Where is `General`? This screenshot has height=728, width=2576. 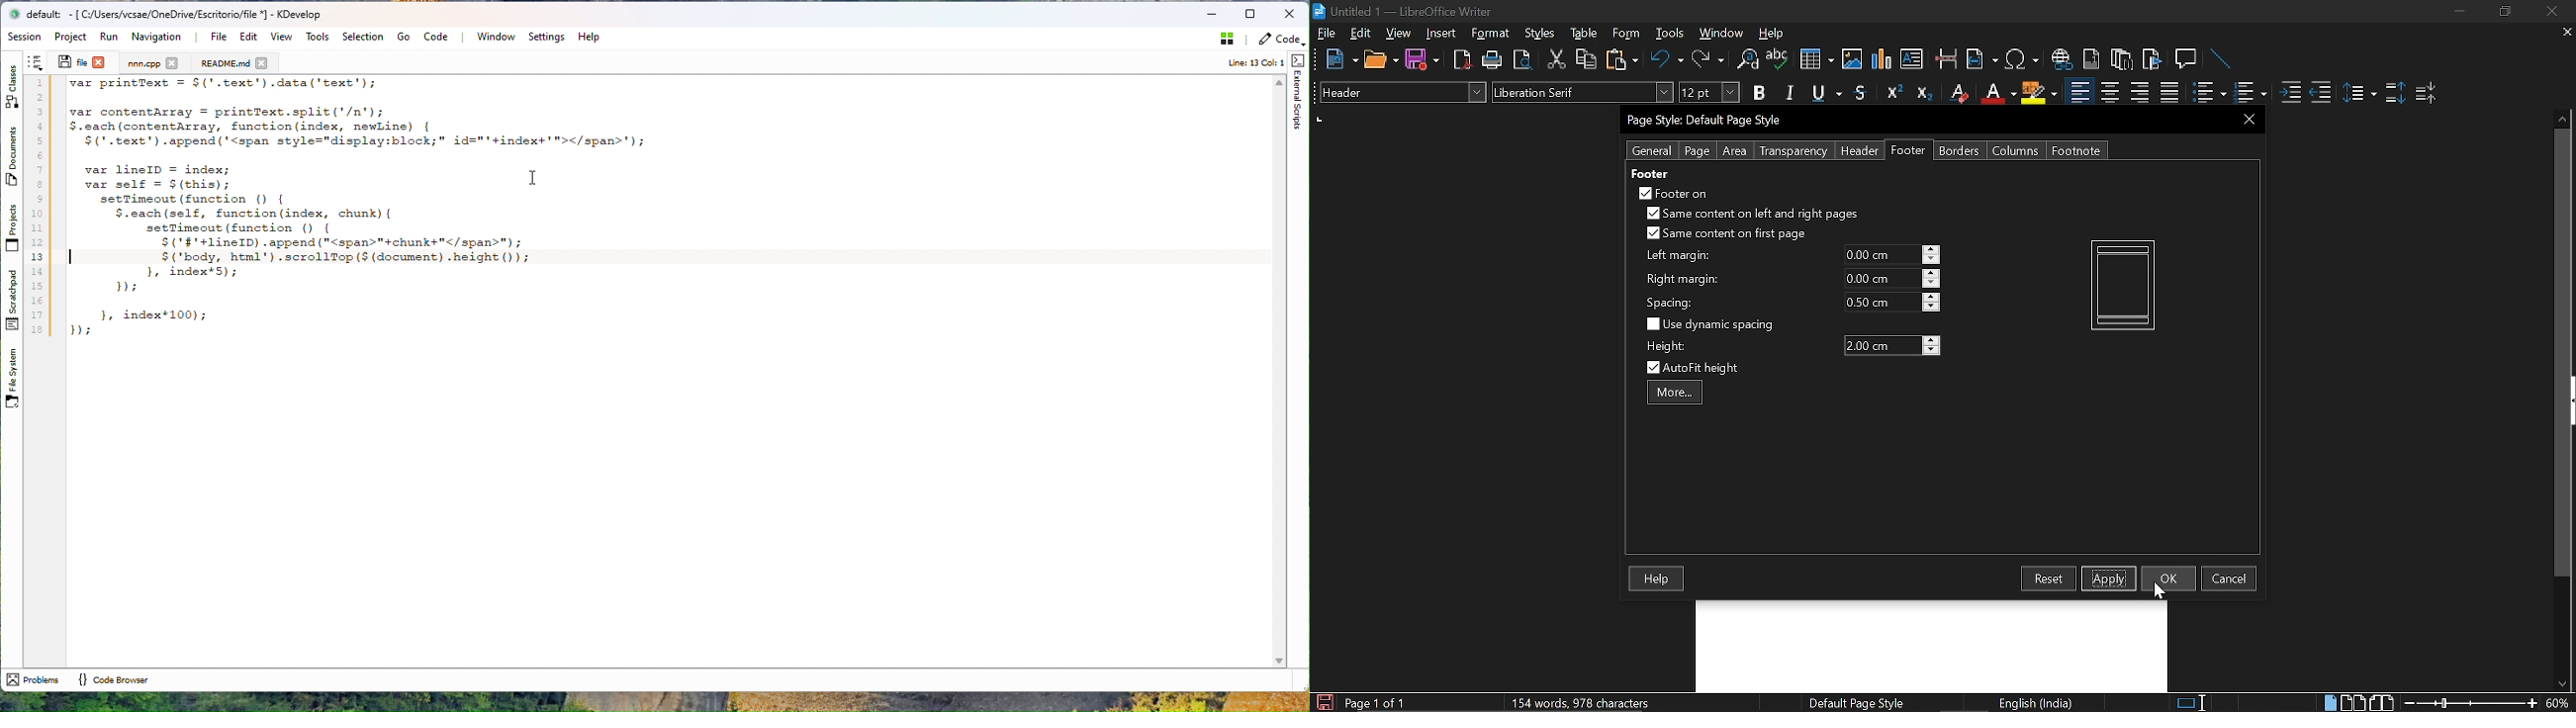 General is located at coordinates (1653, 150).